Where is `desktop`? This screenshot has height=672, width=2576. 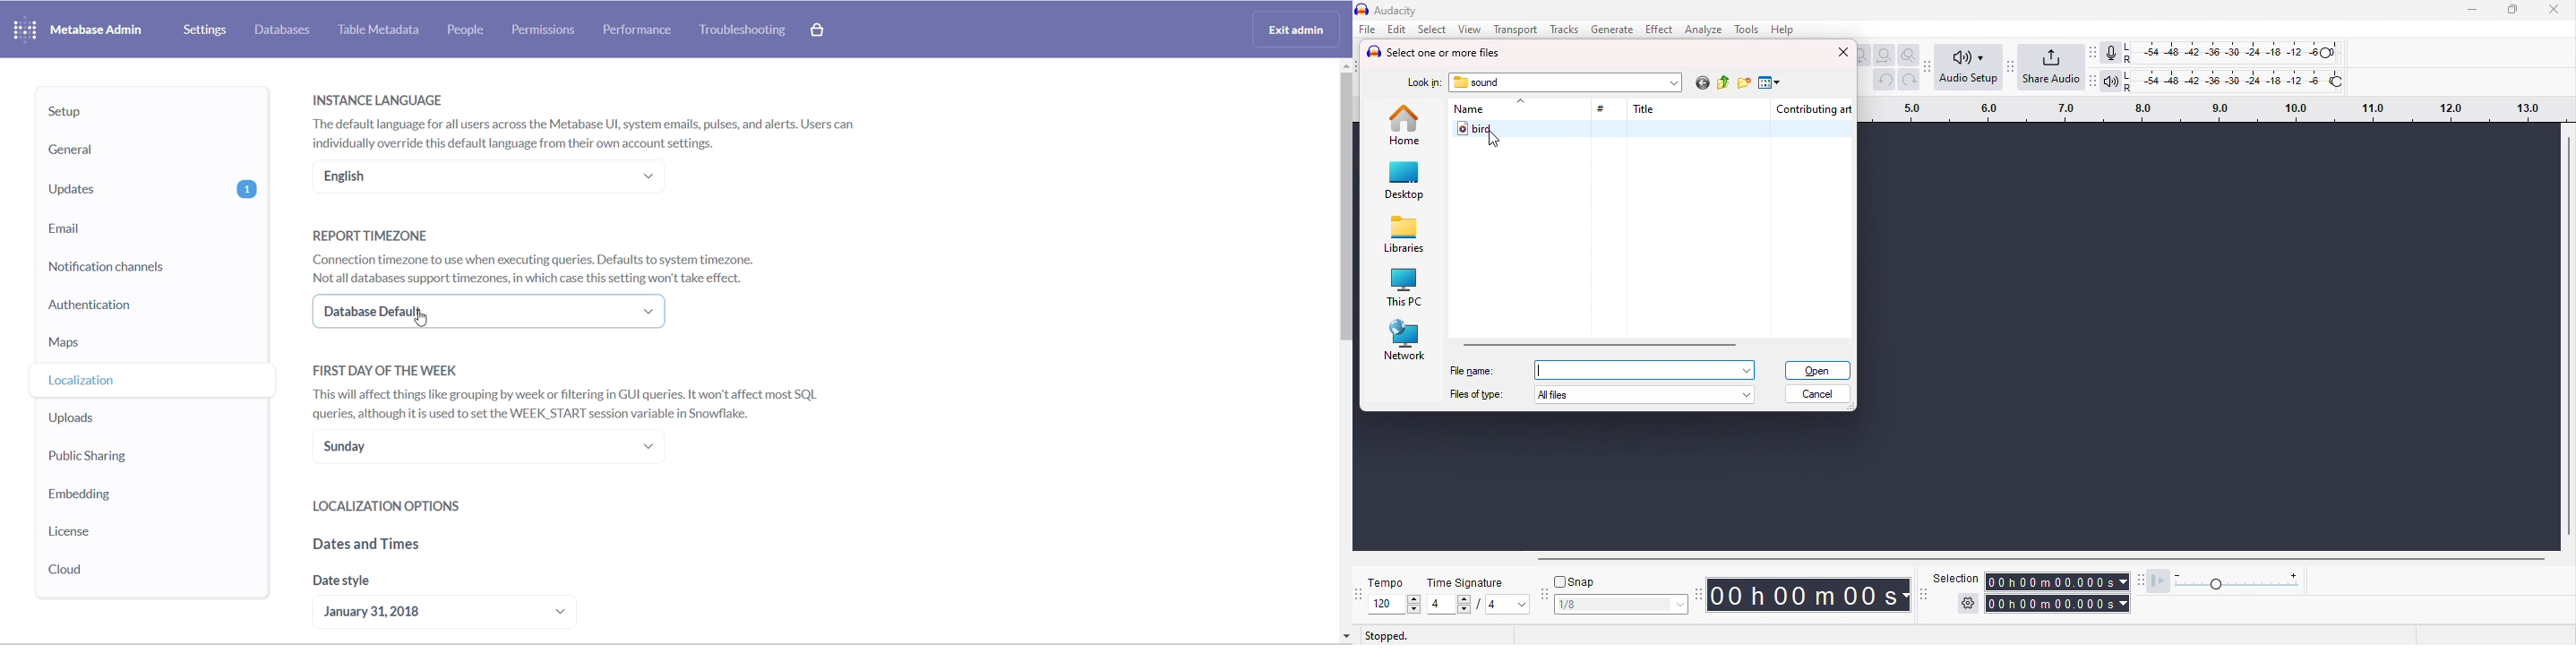 desktop is located at coordinates (1405, 181).